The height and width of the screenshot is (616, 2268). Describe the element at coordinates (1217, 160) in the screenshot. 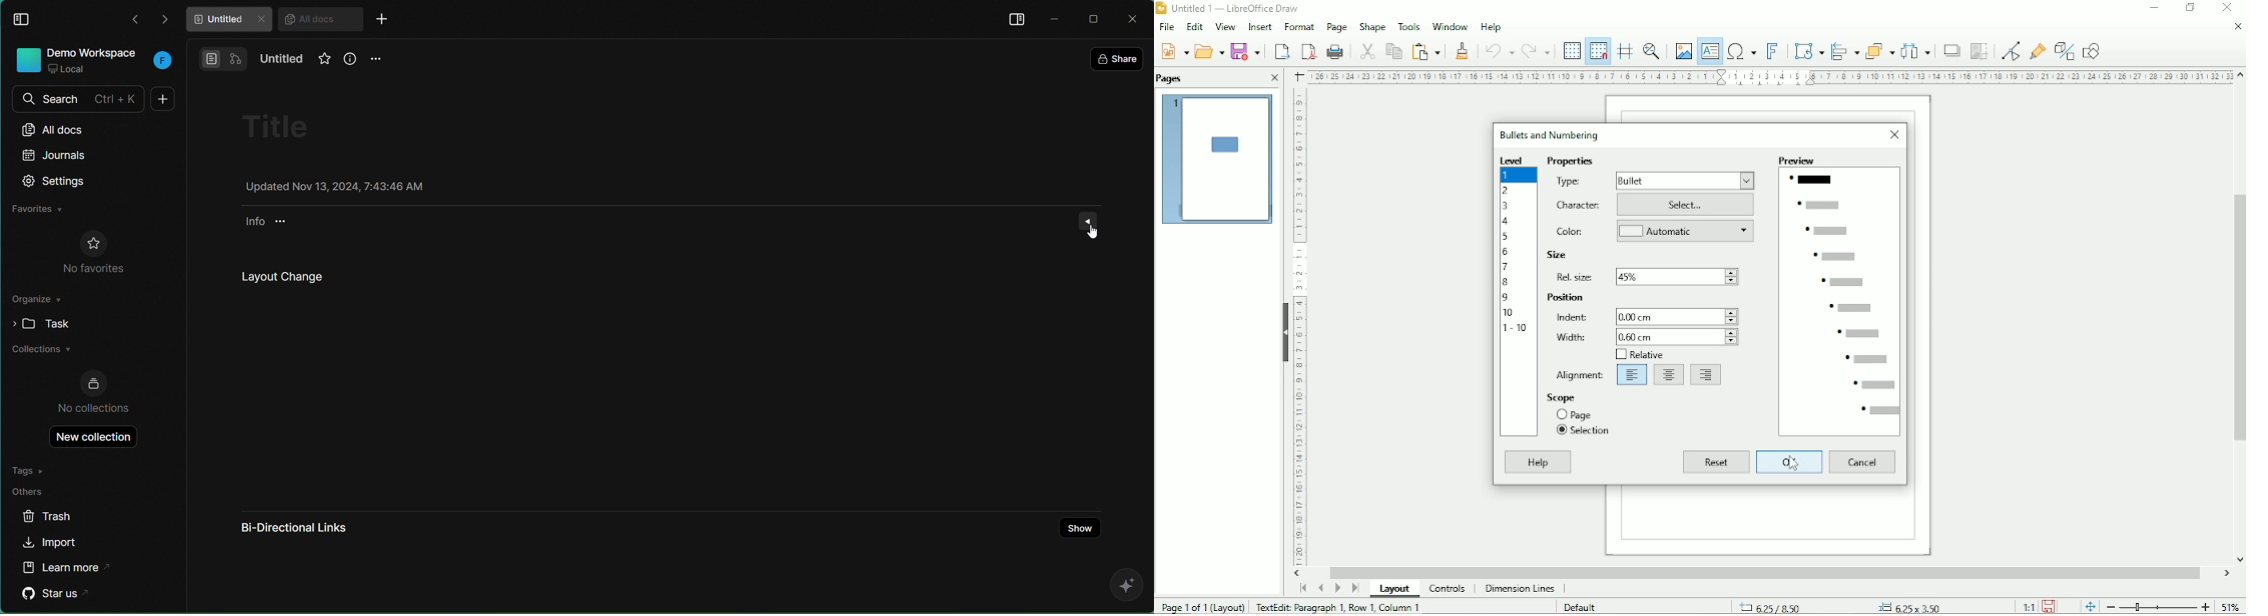

I see `Preview` at that location.